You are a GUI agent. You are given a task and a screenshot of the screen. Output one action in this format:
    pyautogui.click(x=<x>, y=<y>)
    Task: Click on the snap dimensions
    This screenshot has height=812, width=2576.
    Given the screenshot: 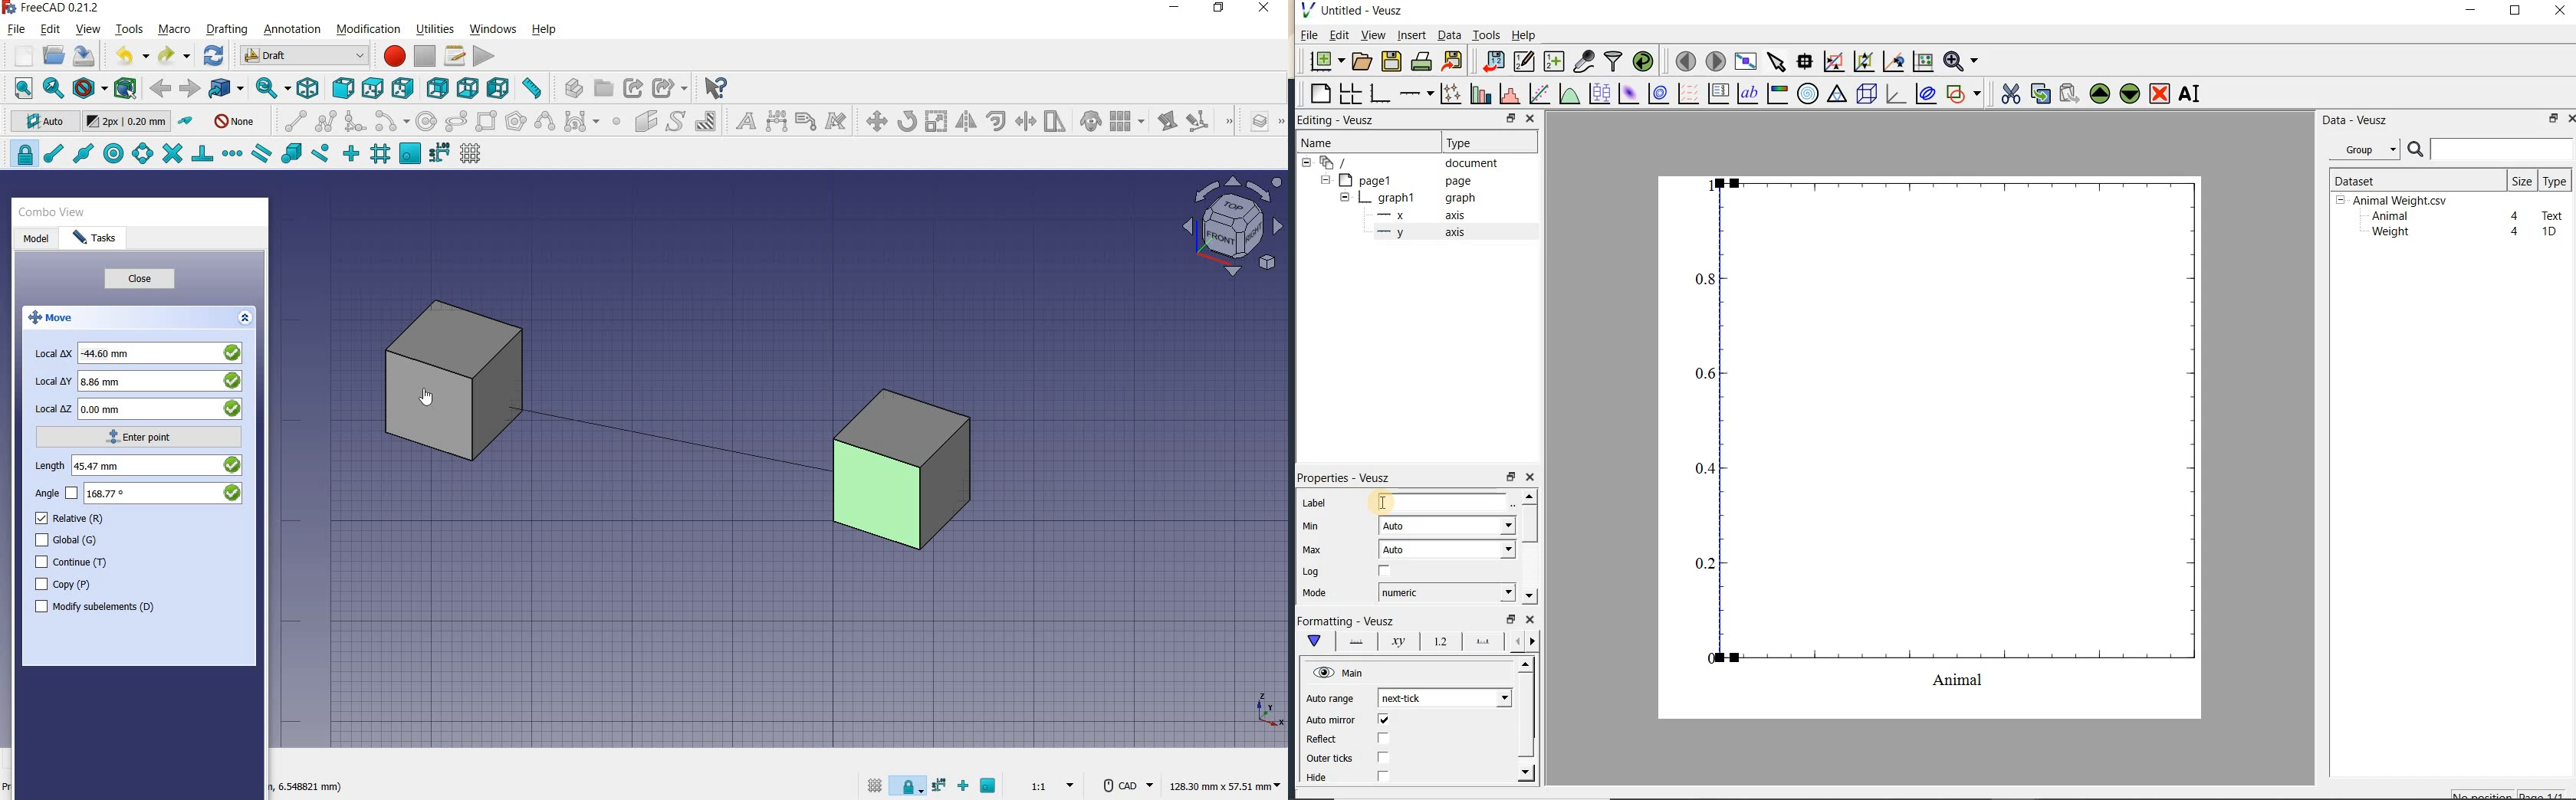 What is the action you would take?
    pyautogui.click(x=440, y=154)
    